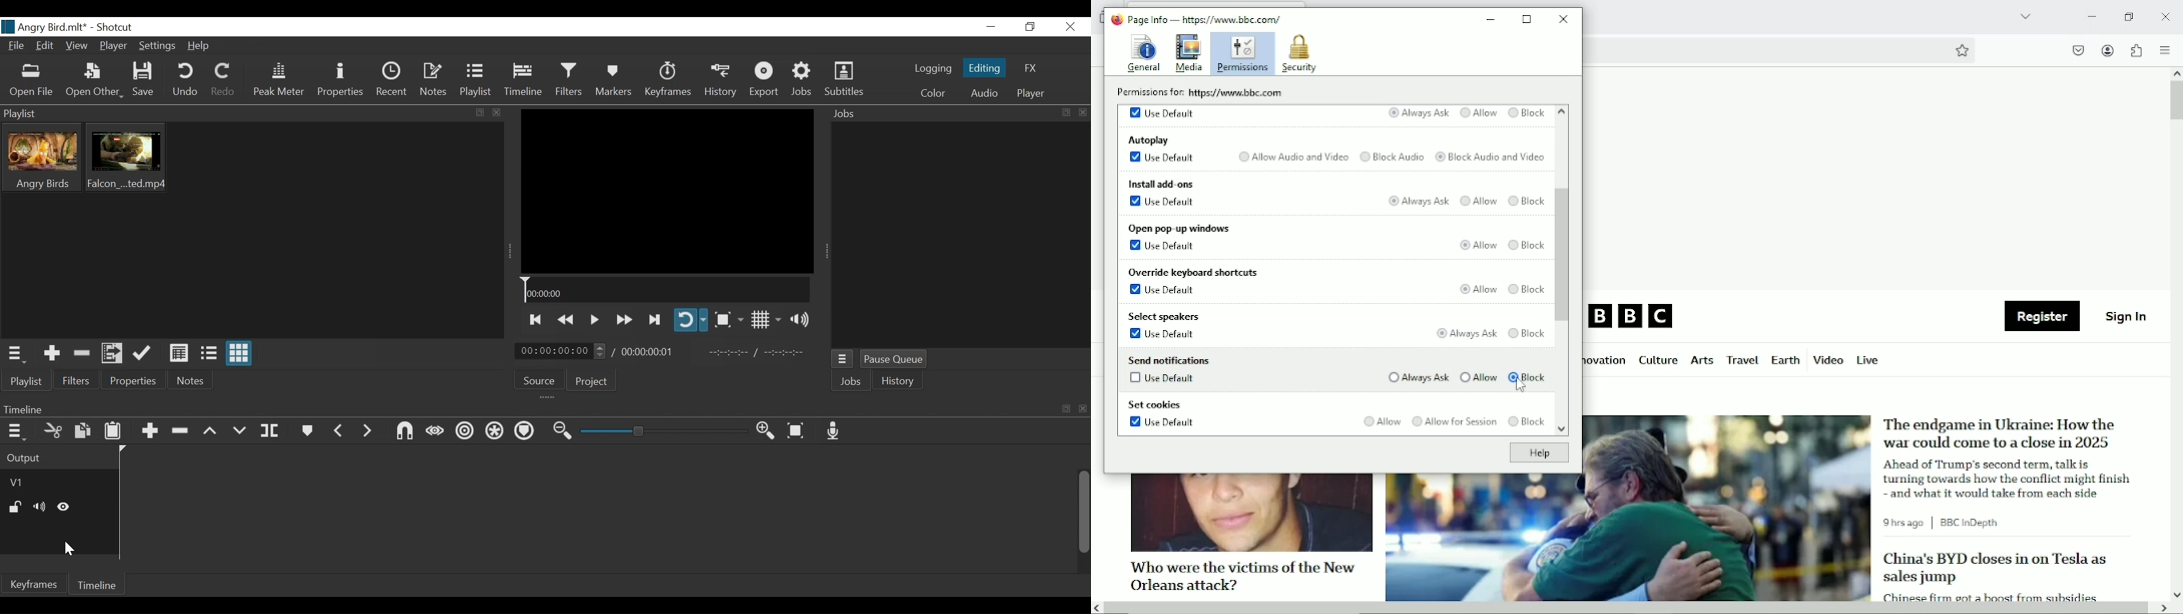 This screenshot has width=2184, height=616. What do you see at coordinates (537, 320) in the screenshot?
I see `Skip to the previous point` at bounding box center [537, 320].